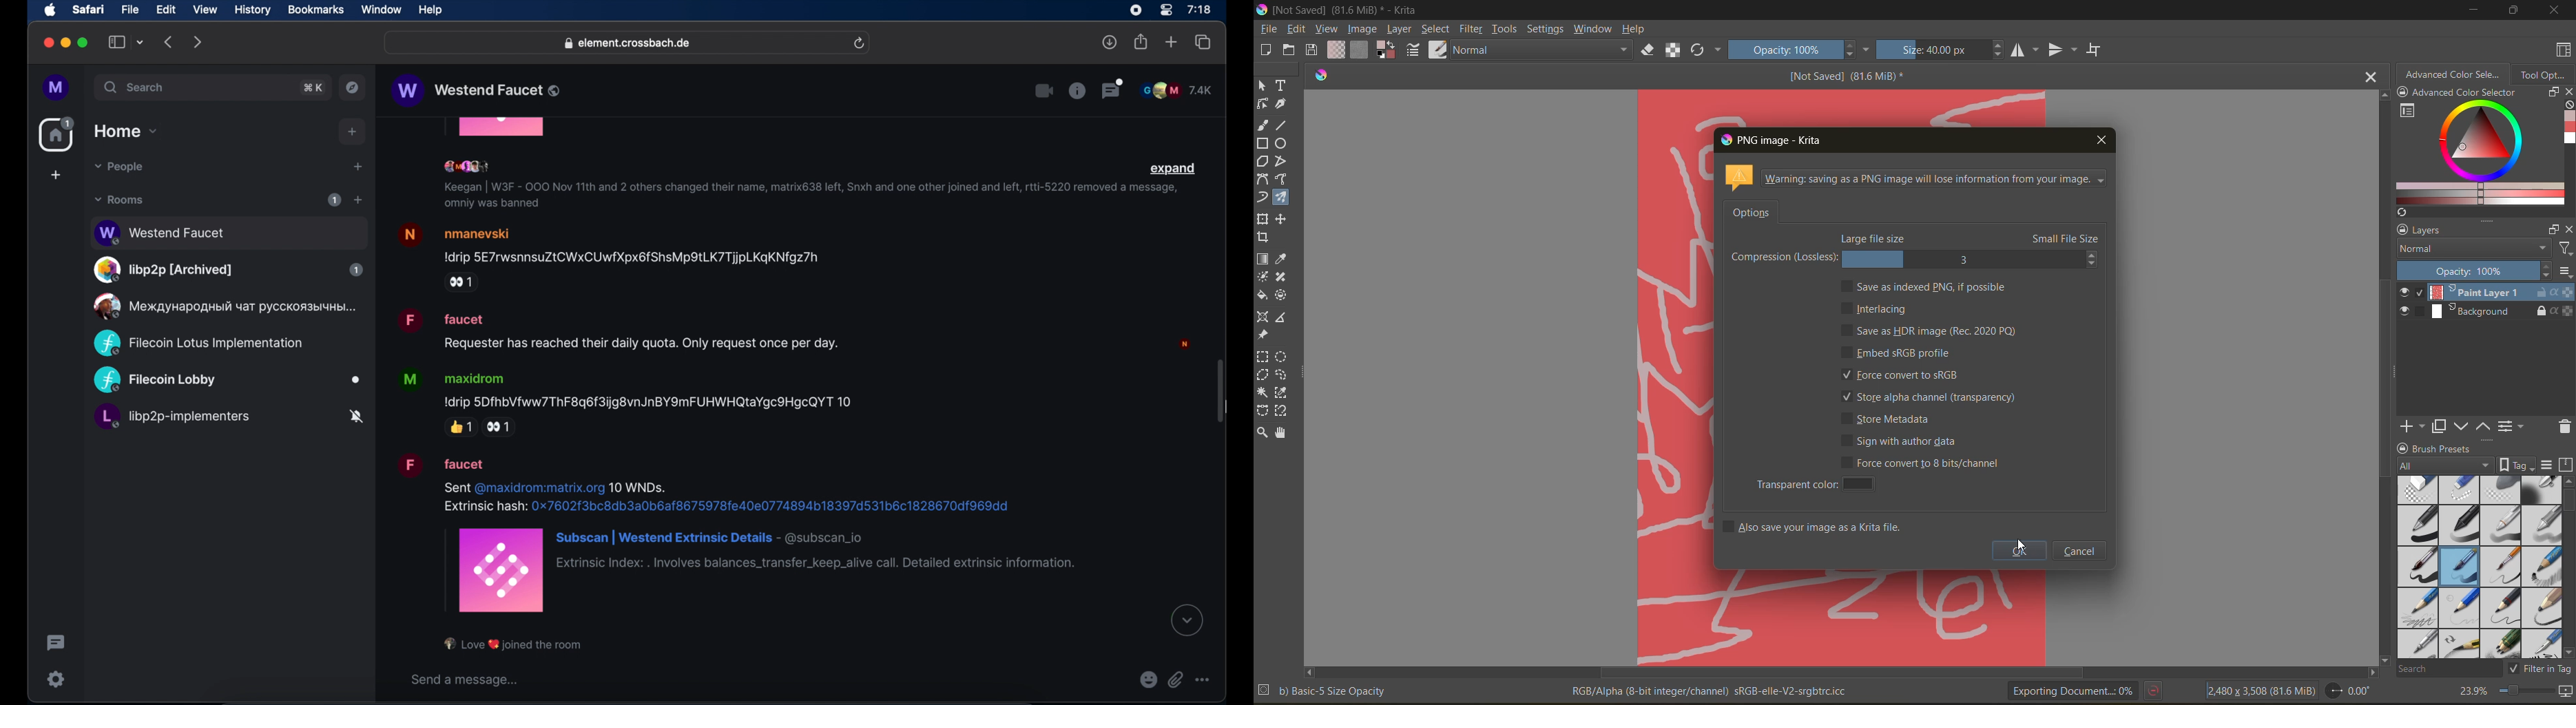 The width and height of the screenshot is (2576, 728). Describe the element at coordinates (2097, 50) in the screenshot. I see `wrap around mode` at that location.